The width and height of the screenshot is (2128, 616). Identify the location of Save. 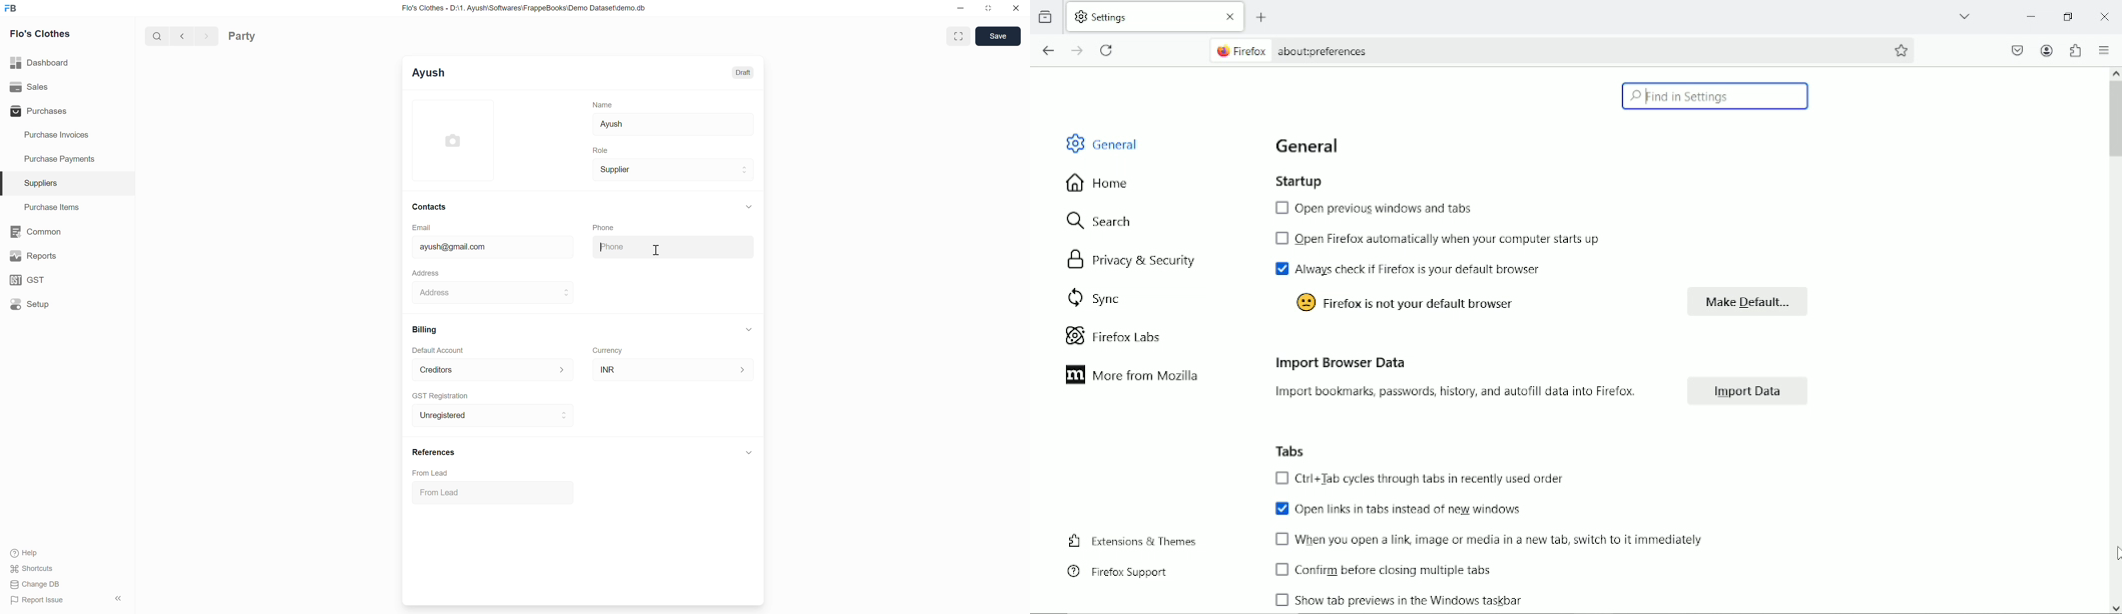
(997, 36).